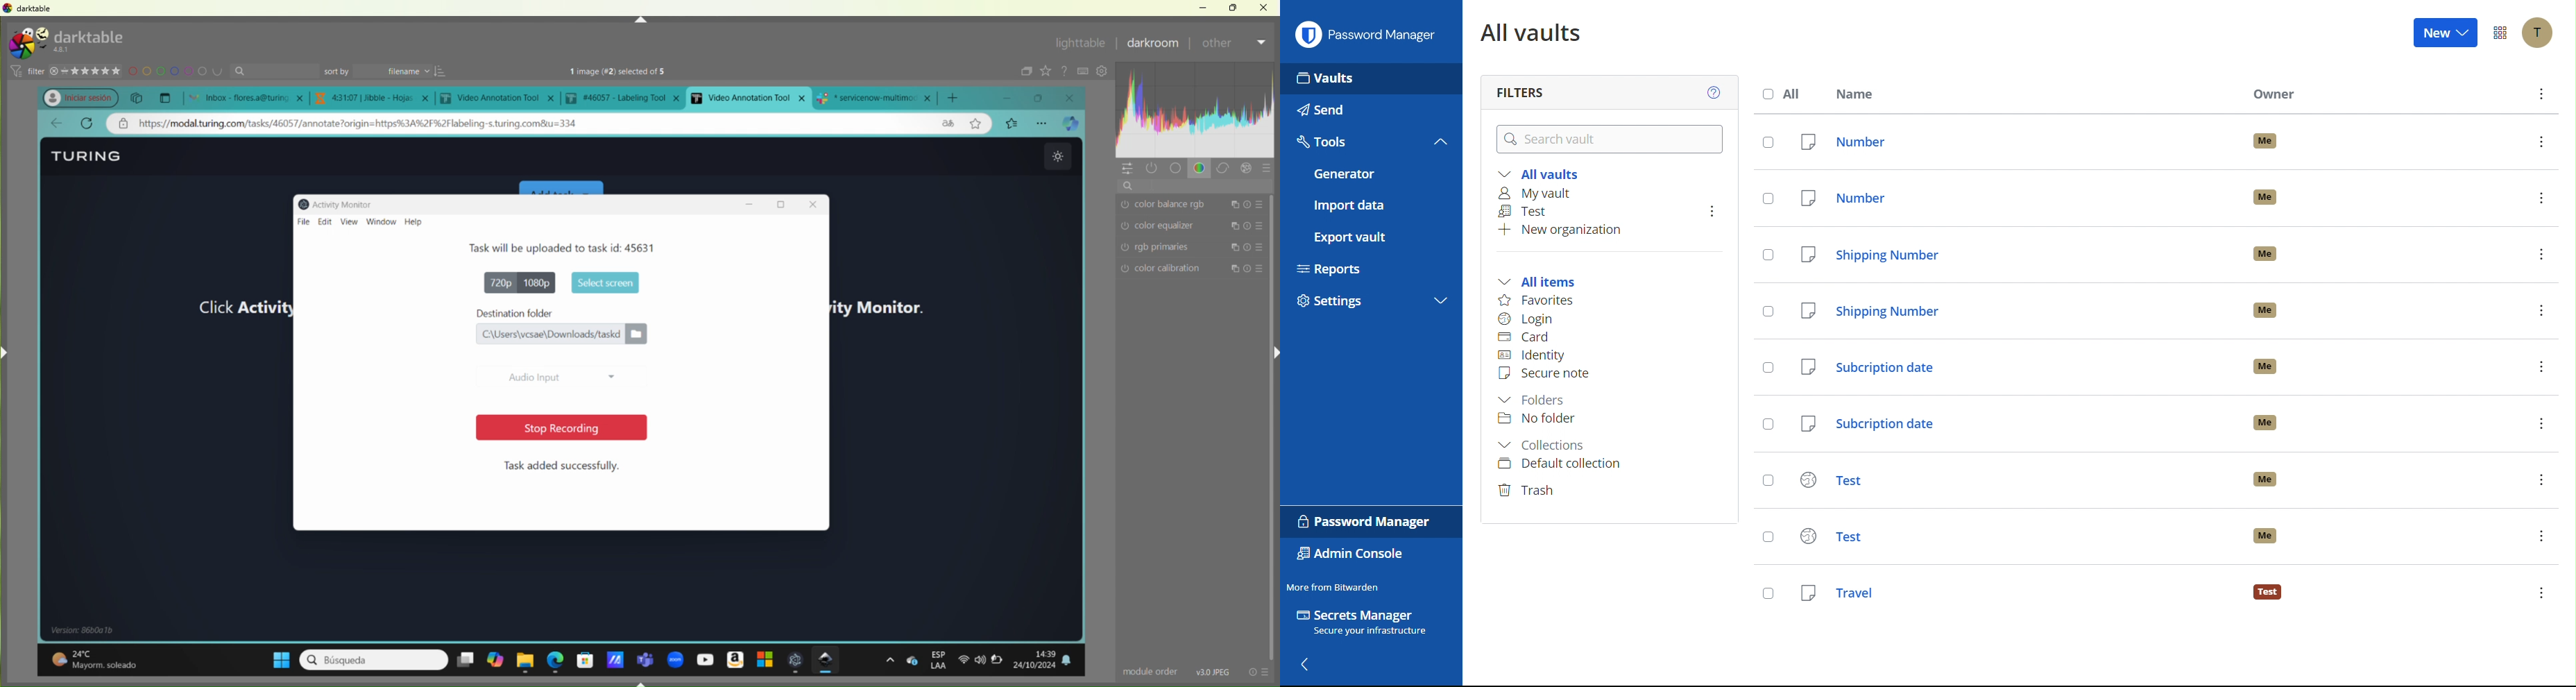  Describe the element at coordinates (981, 660) in the screenshot. I see `sound` at that location.